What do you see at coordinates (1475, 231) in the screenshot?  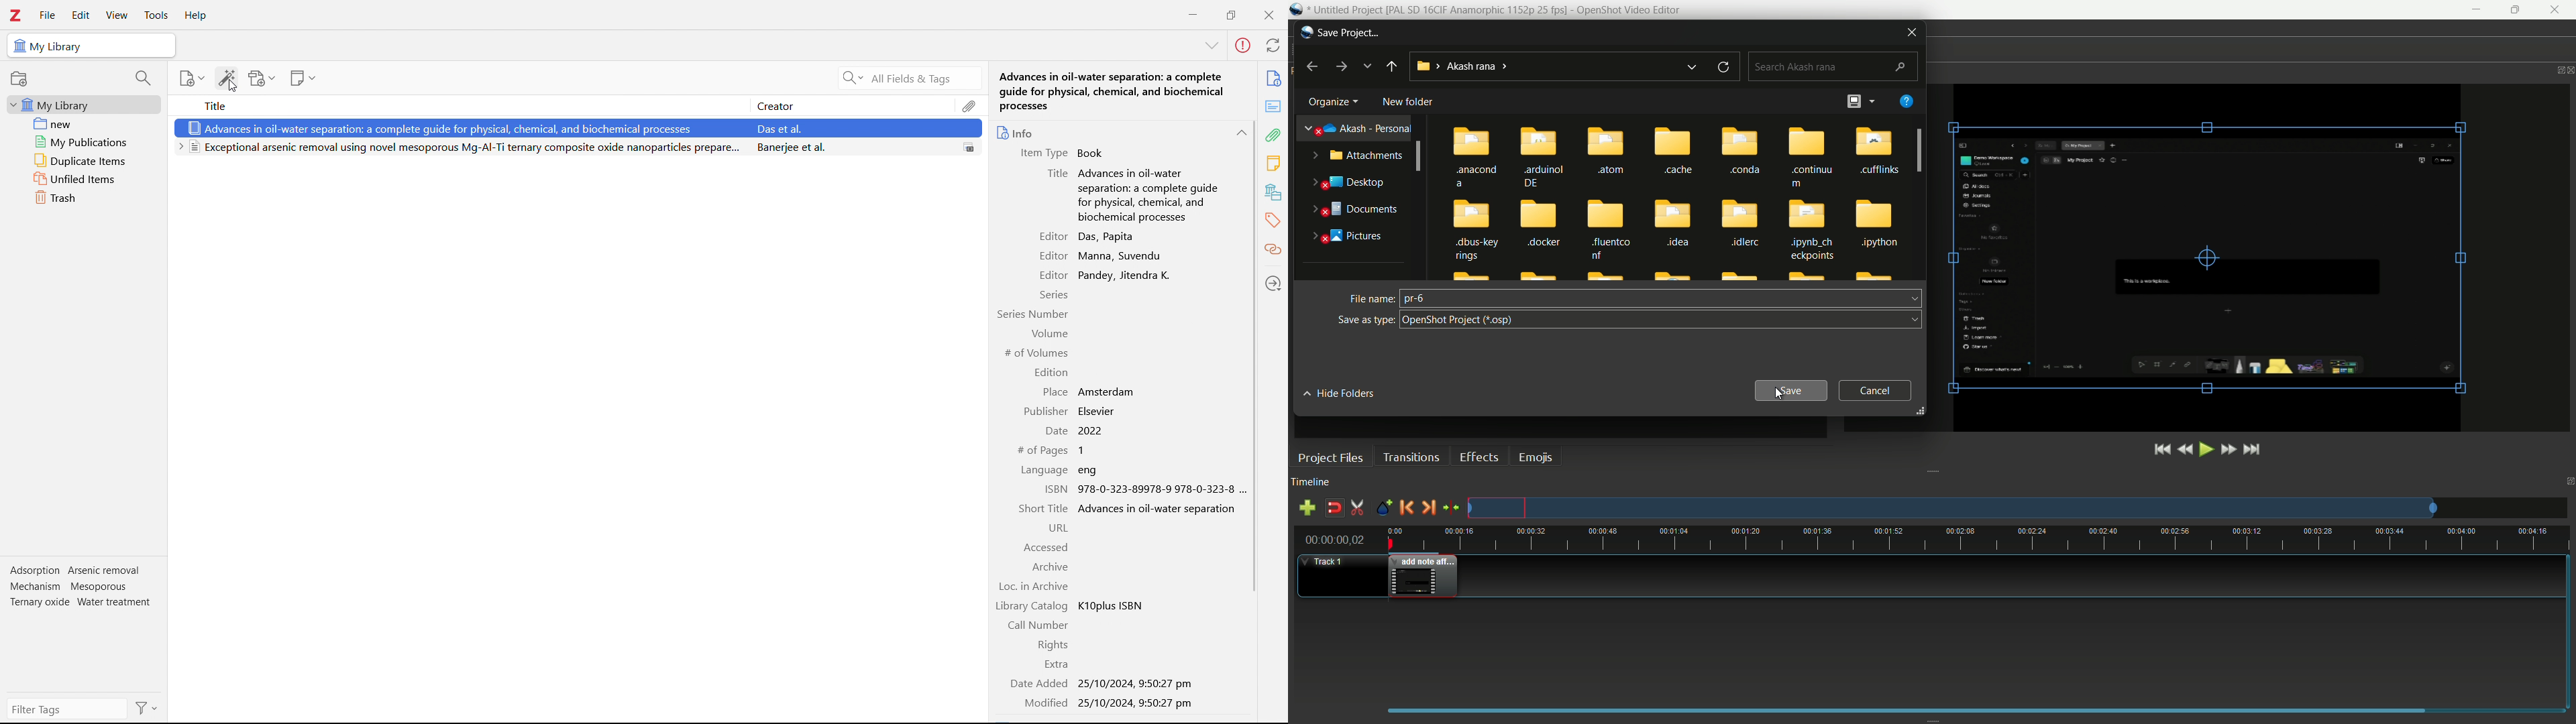 I see `.dbus-key
rings` at bounding box center [1475, 231].